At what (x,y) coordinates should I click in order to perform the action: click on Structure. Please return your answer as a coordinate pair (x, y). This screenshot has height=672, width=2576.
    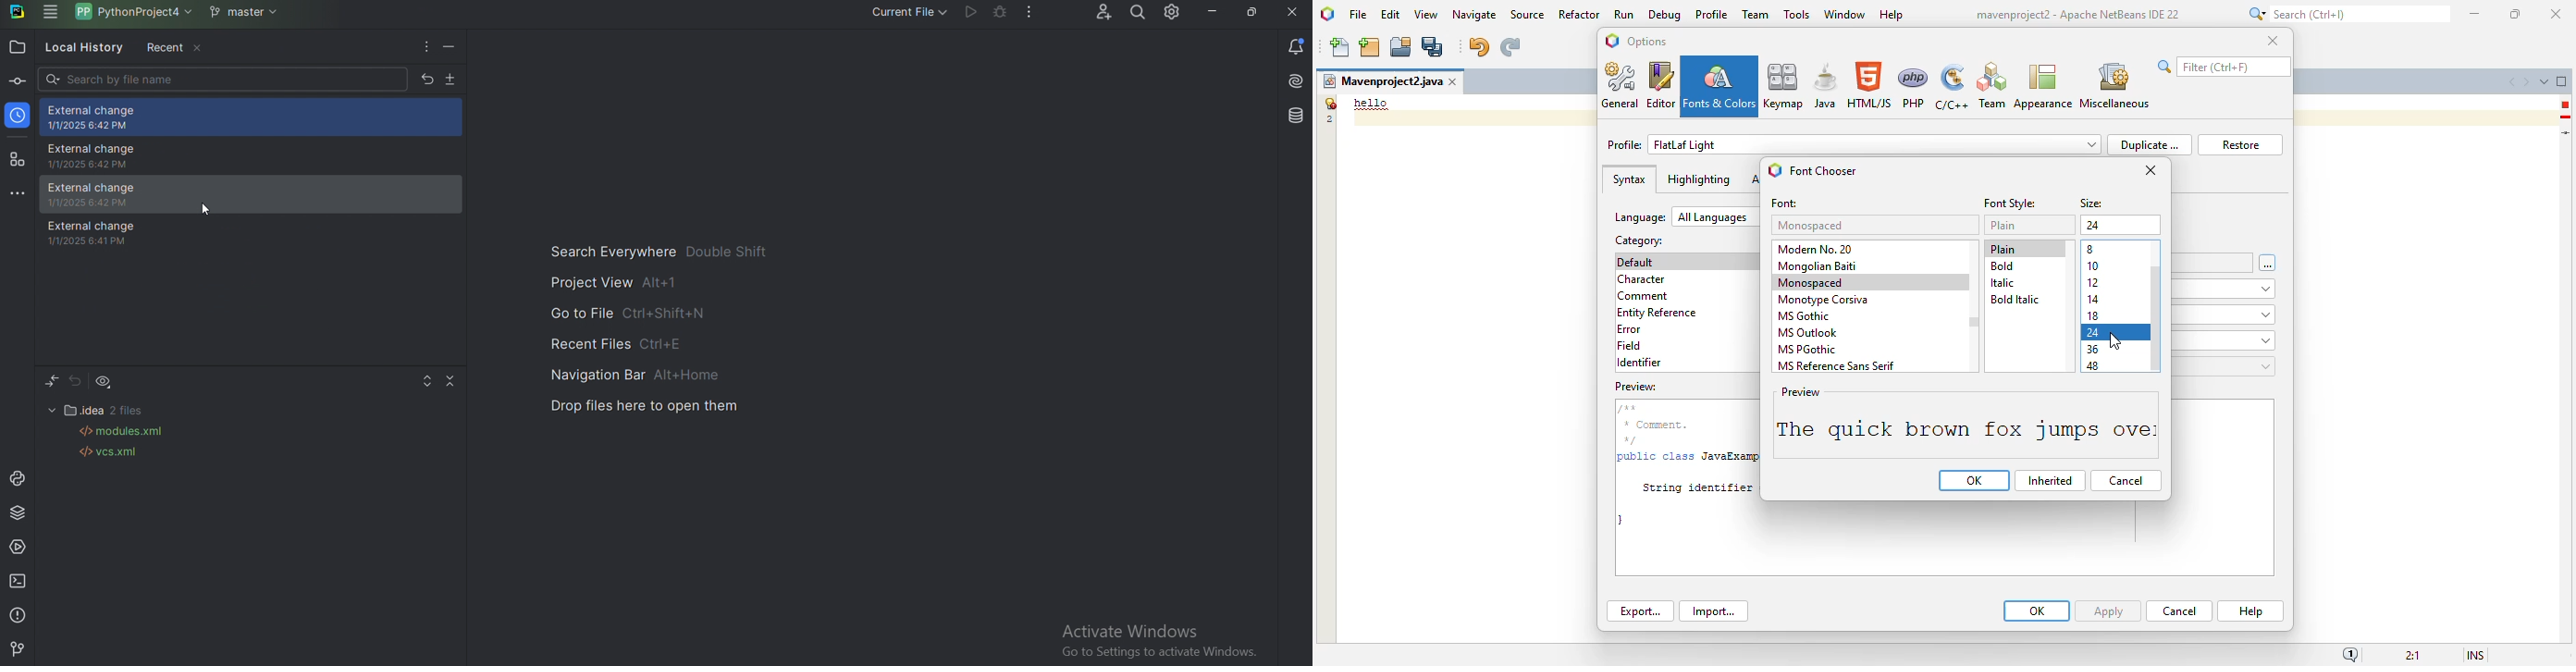
    Looking at the image, I should click on (18, 161).